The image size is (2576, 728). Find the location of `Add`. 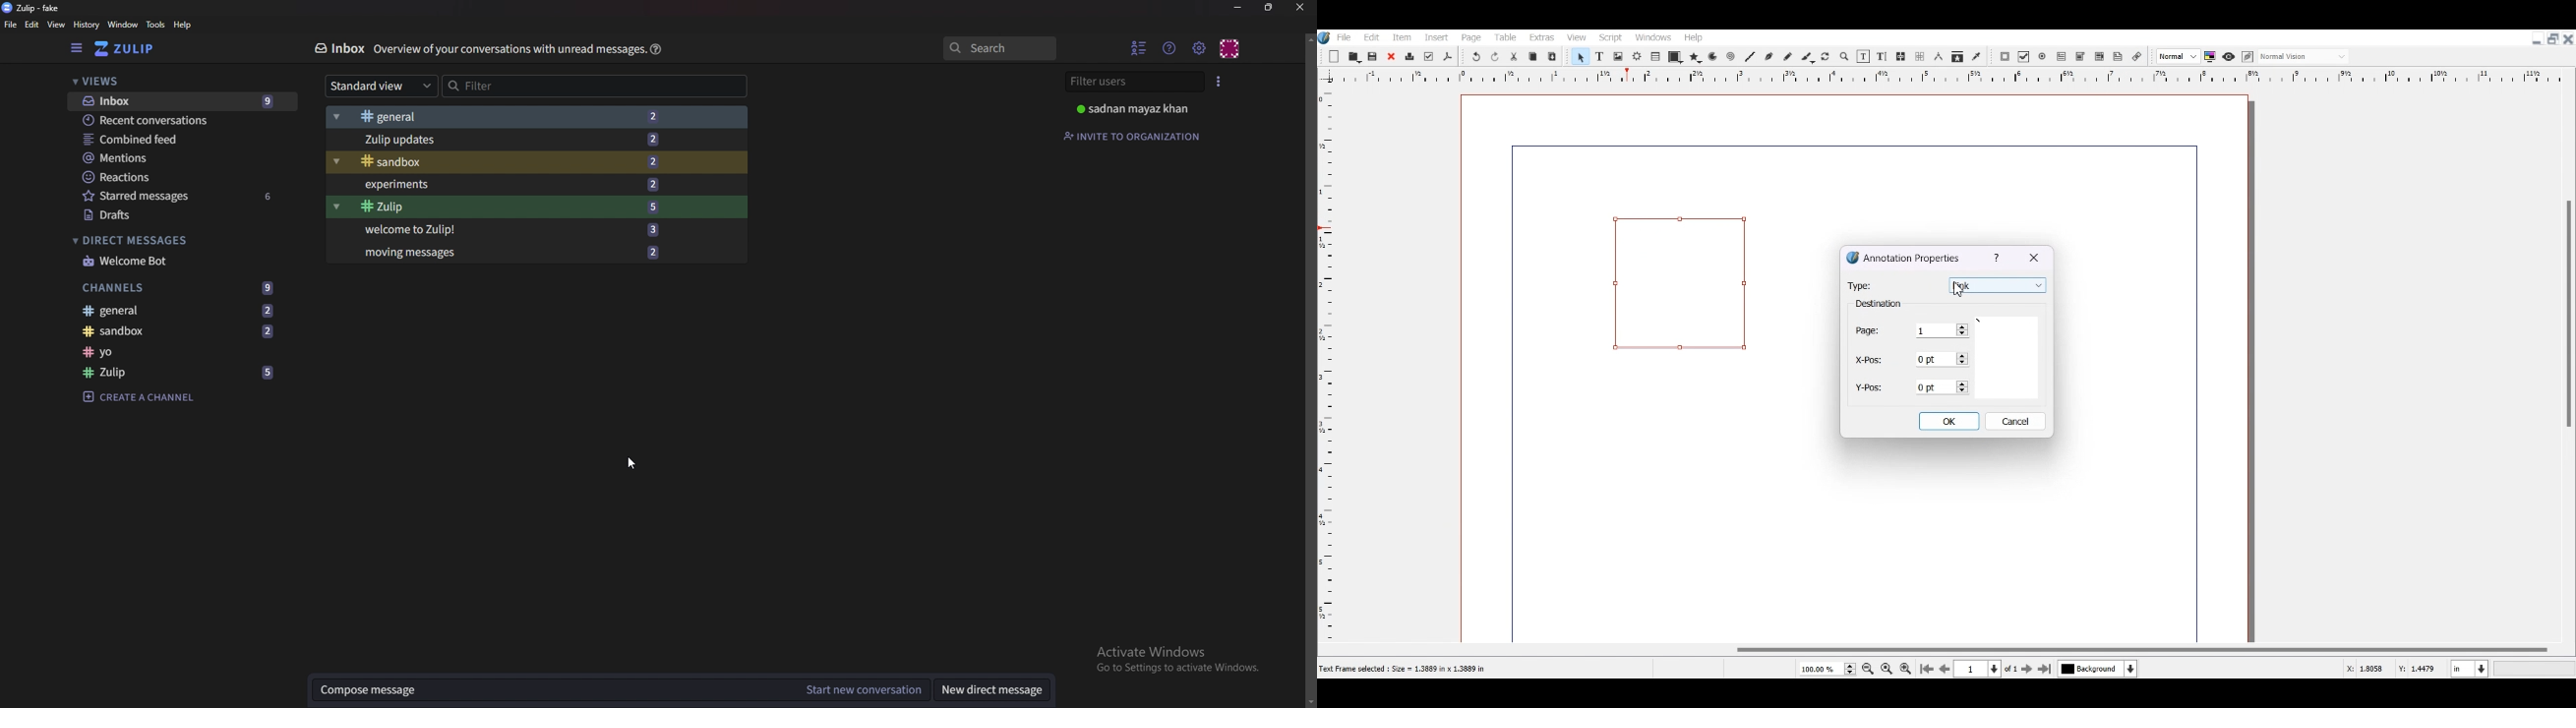

Add is located at coordinates (1334, 57).